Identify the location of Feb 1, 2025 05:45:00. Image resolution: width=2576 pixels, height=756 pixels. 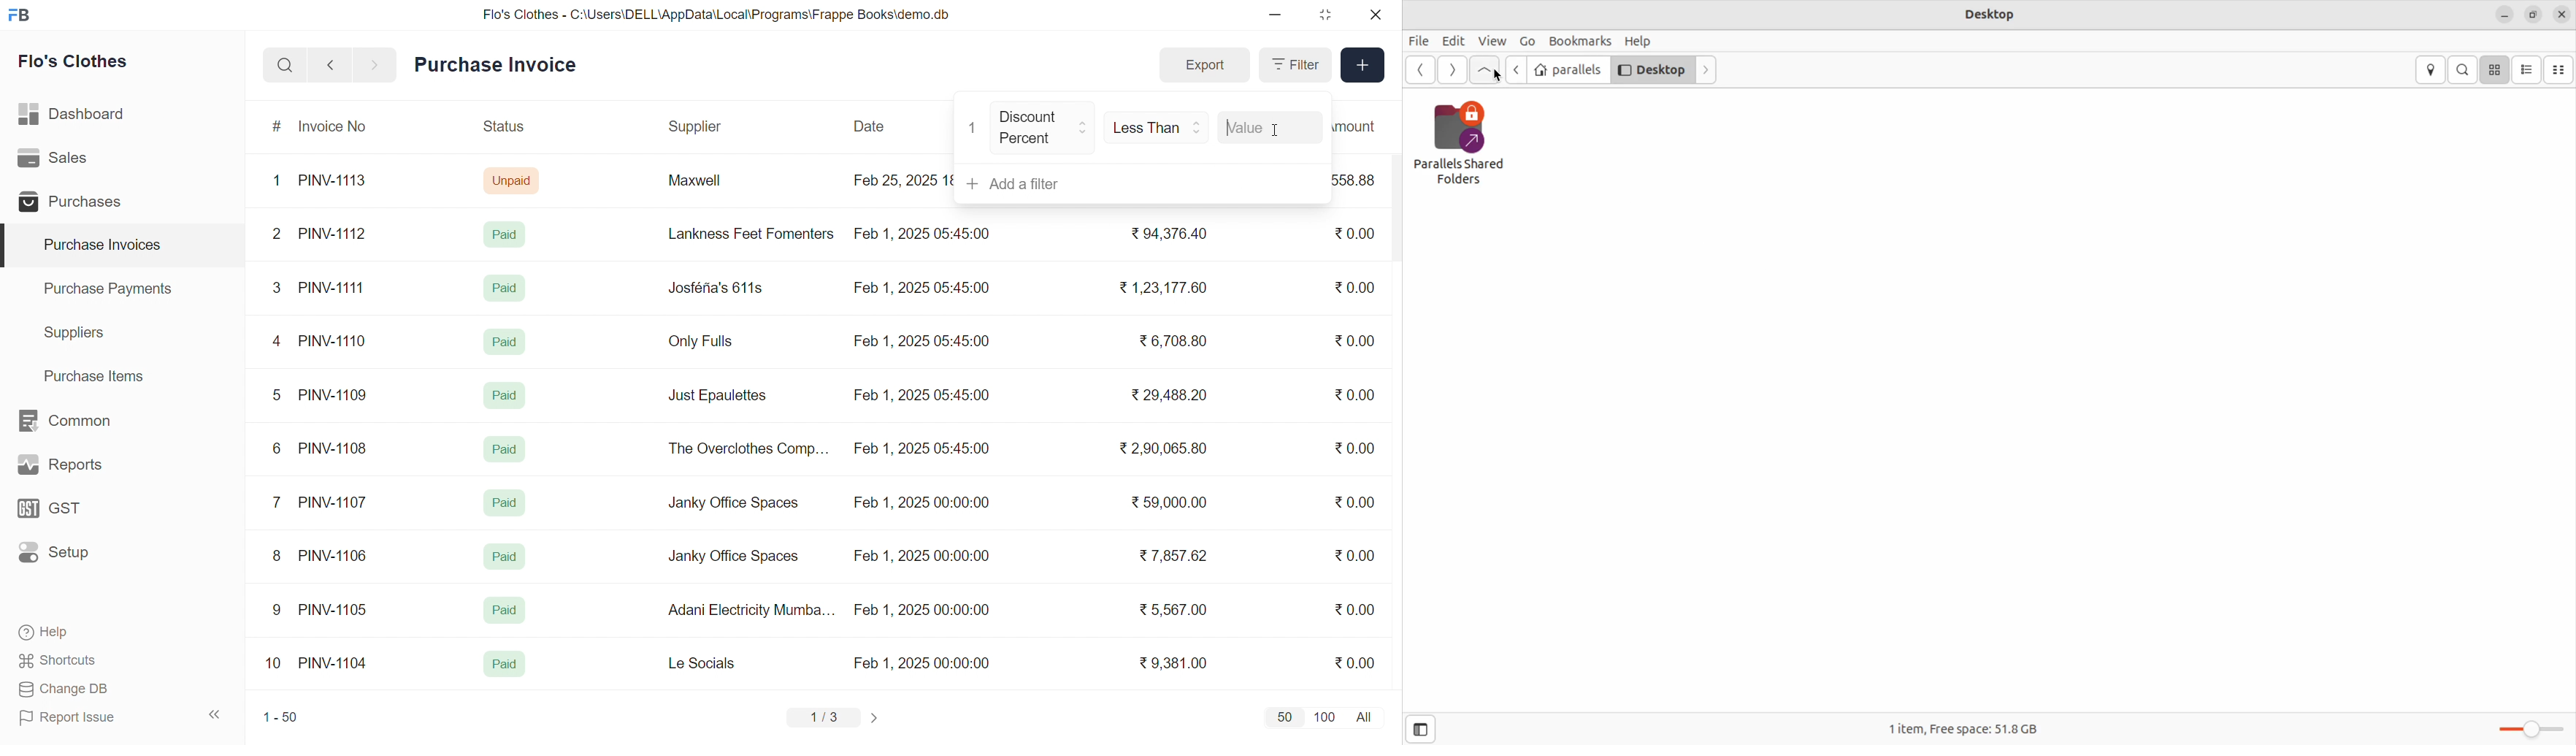
(925, 232).